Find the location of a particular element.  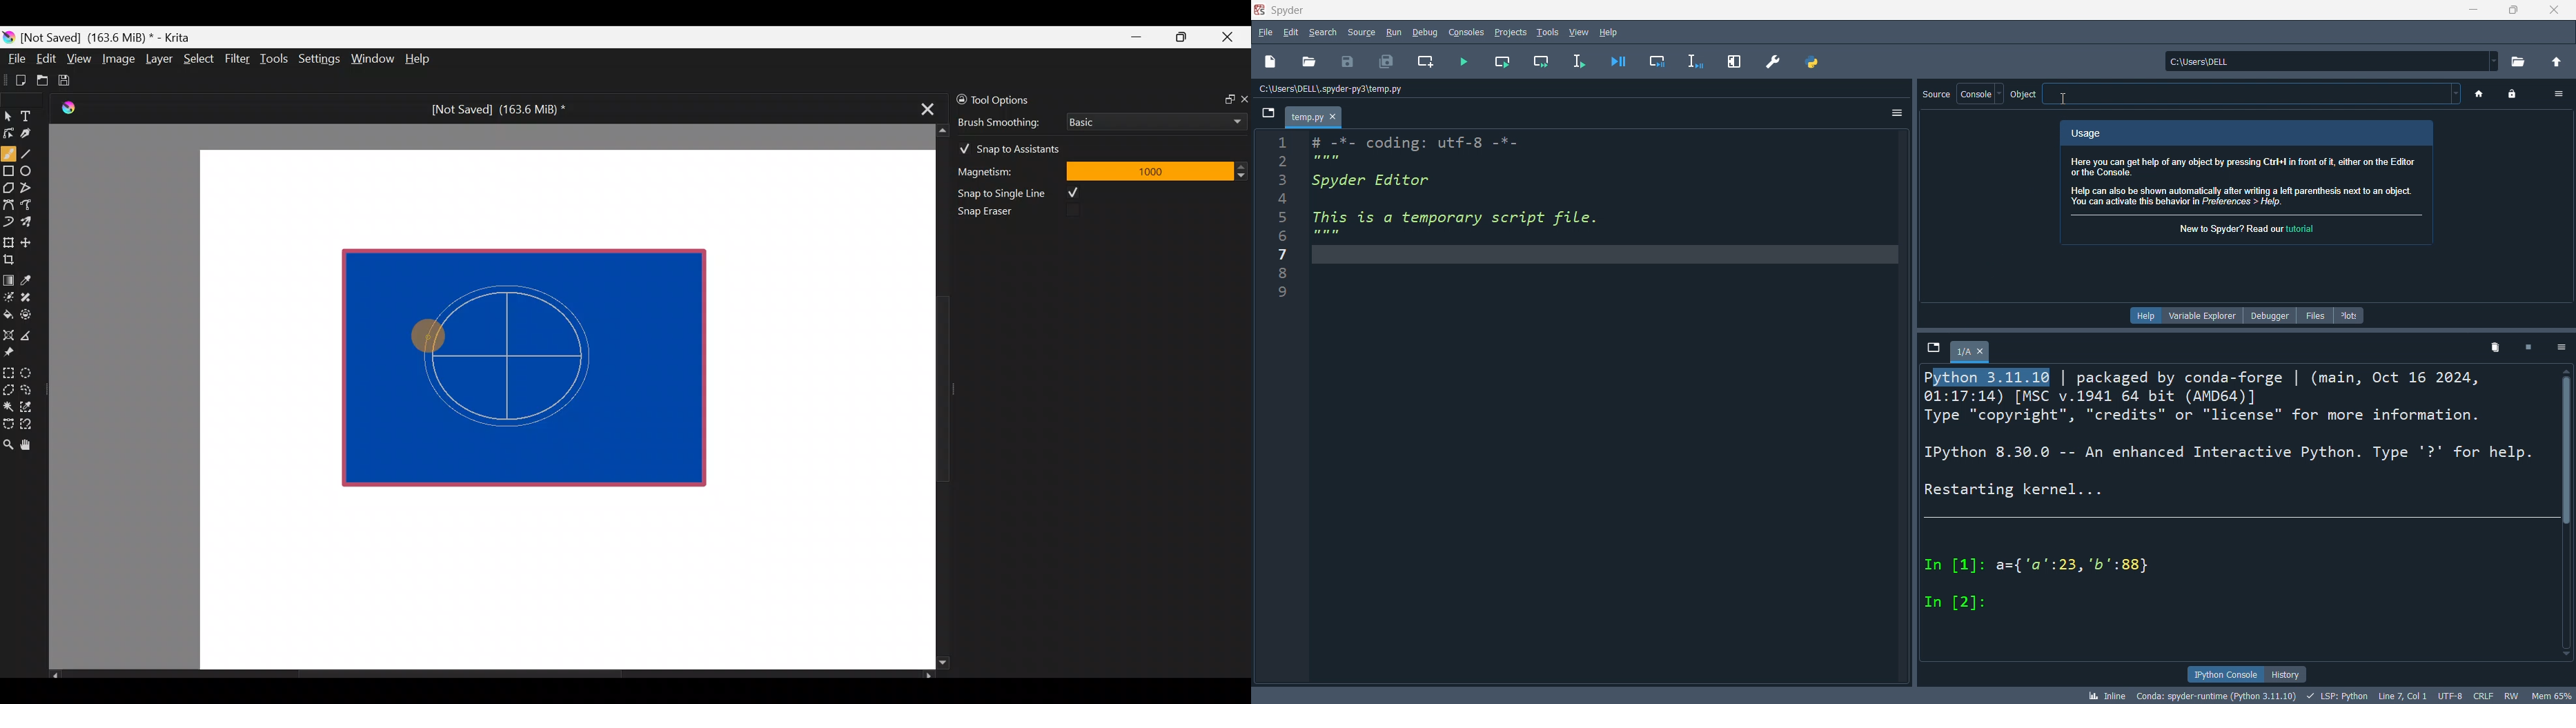

Select shapes tool is located at coordinates (8, 117).